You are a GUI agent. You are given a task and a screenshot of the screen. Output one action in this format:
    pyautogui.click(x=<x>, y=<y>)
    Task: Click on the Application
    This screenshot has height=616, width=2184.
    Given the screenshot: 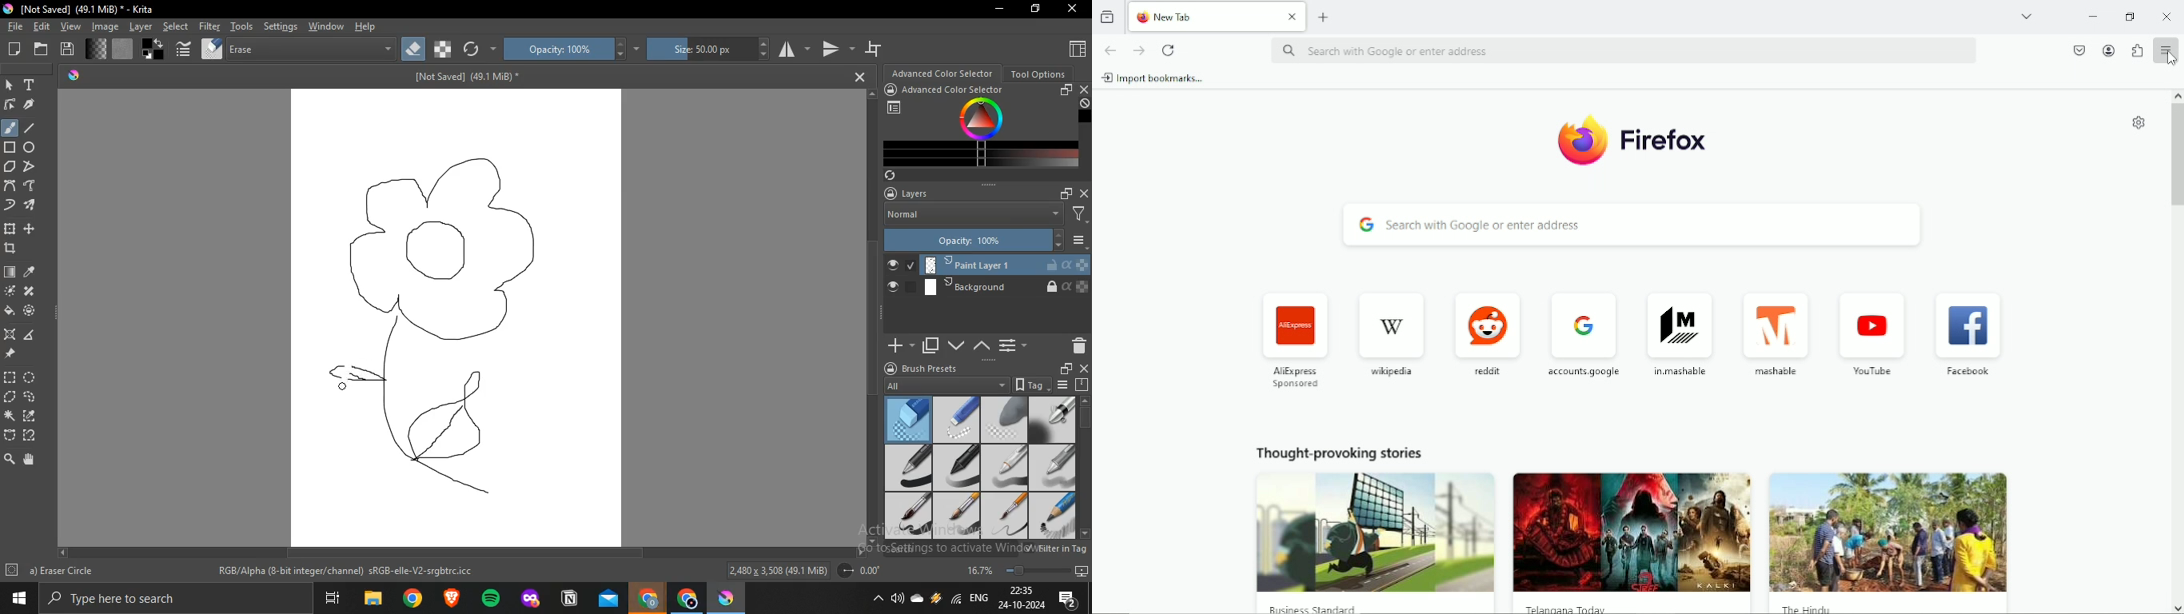 What is the action you would take?
    pyautogui.click(x=413, y=599)
    